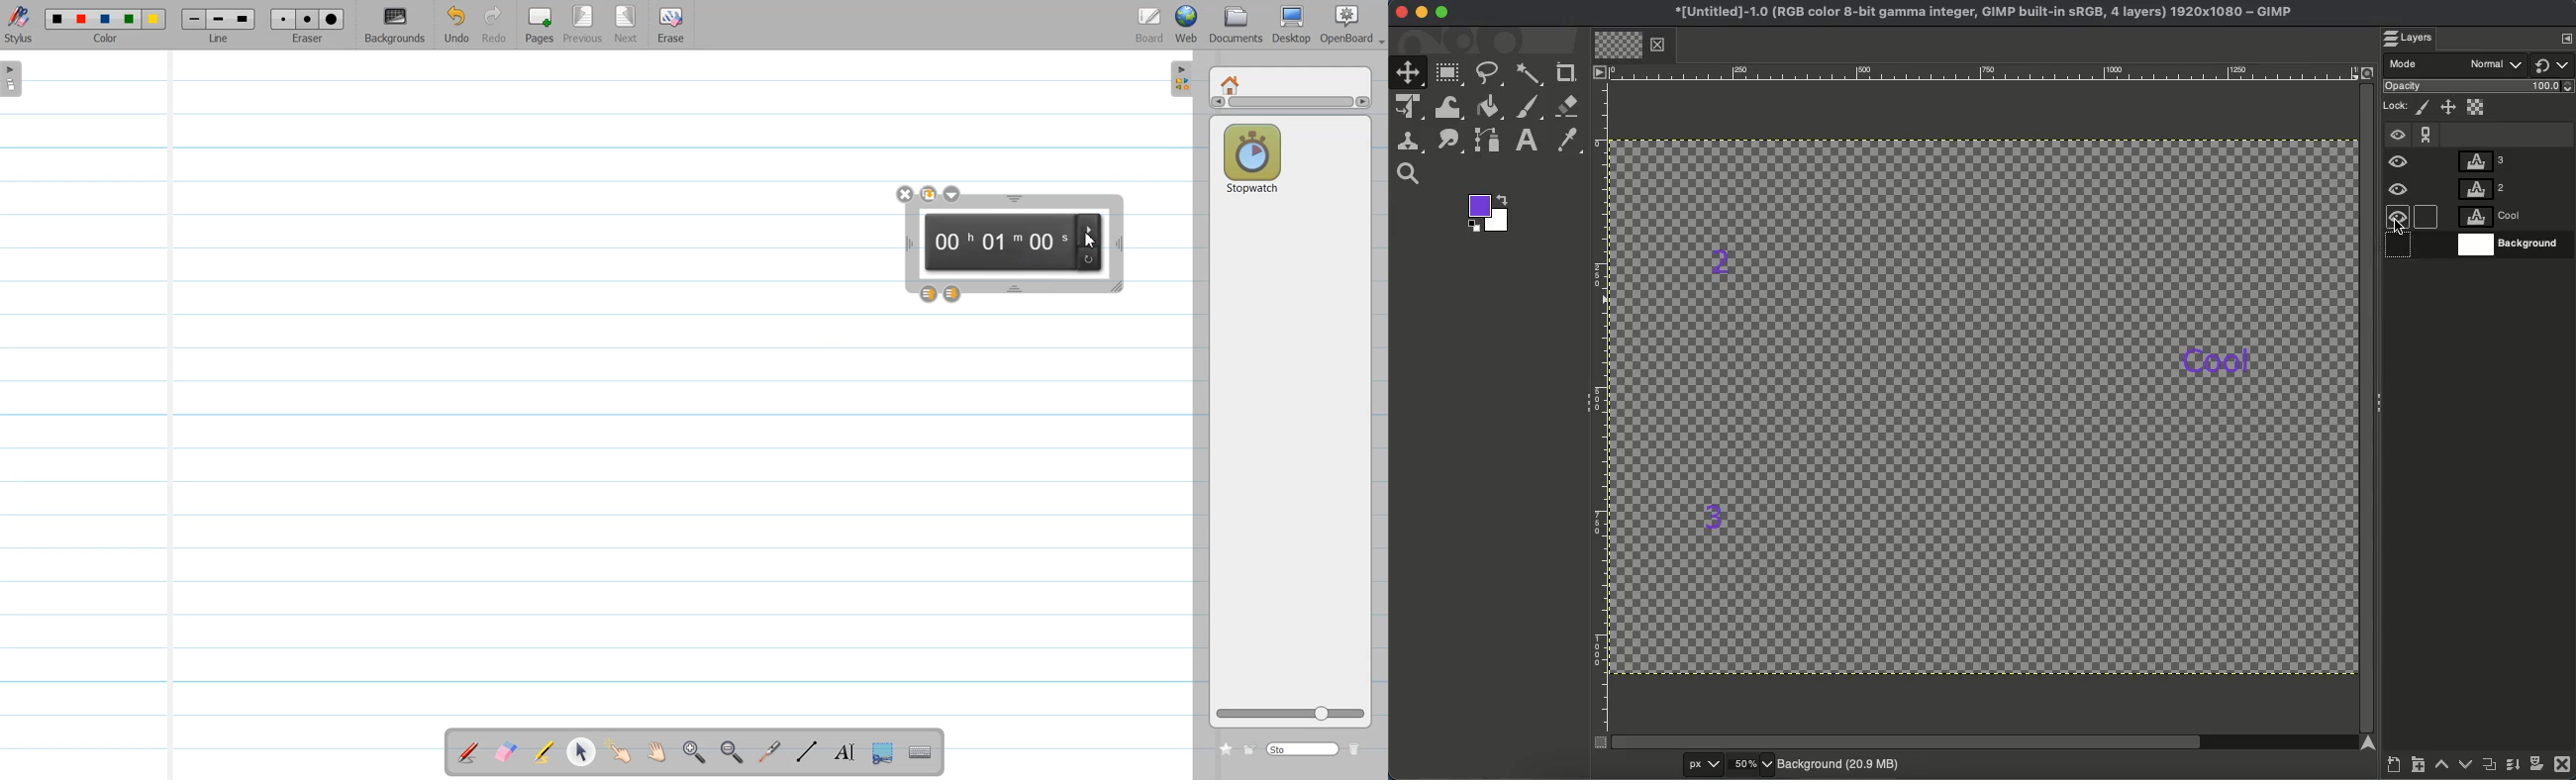 The image size is (2576, 784). What do you see at coordinates (1600, 408) in the screenshot?
I see `Ruler` at bounding box center [1600, 408].